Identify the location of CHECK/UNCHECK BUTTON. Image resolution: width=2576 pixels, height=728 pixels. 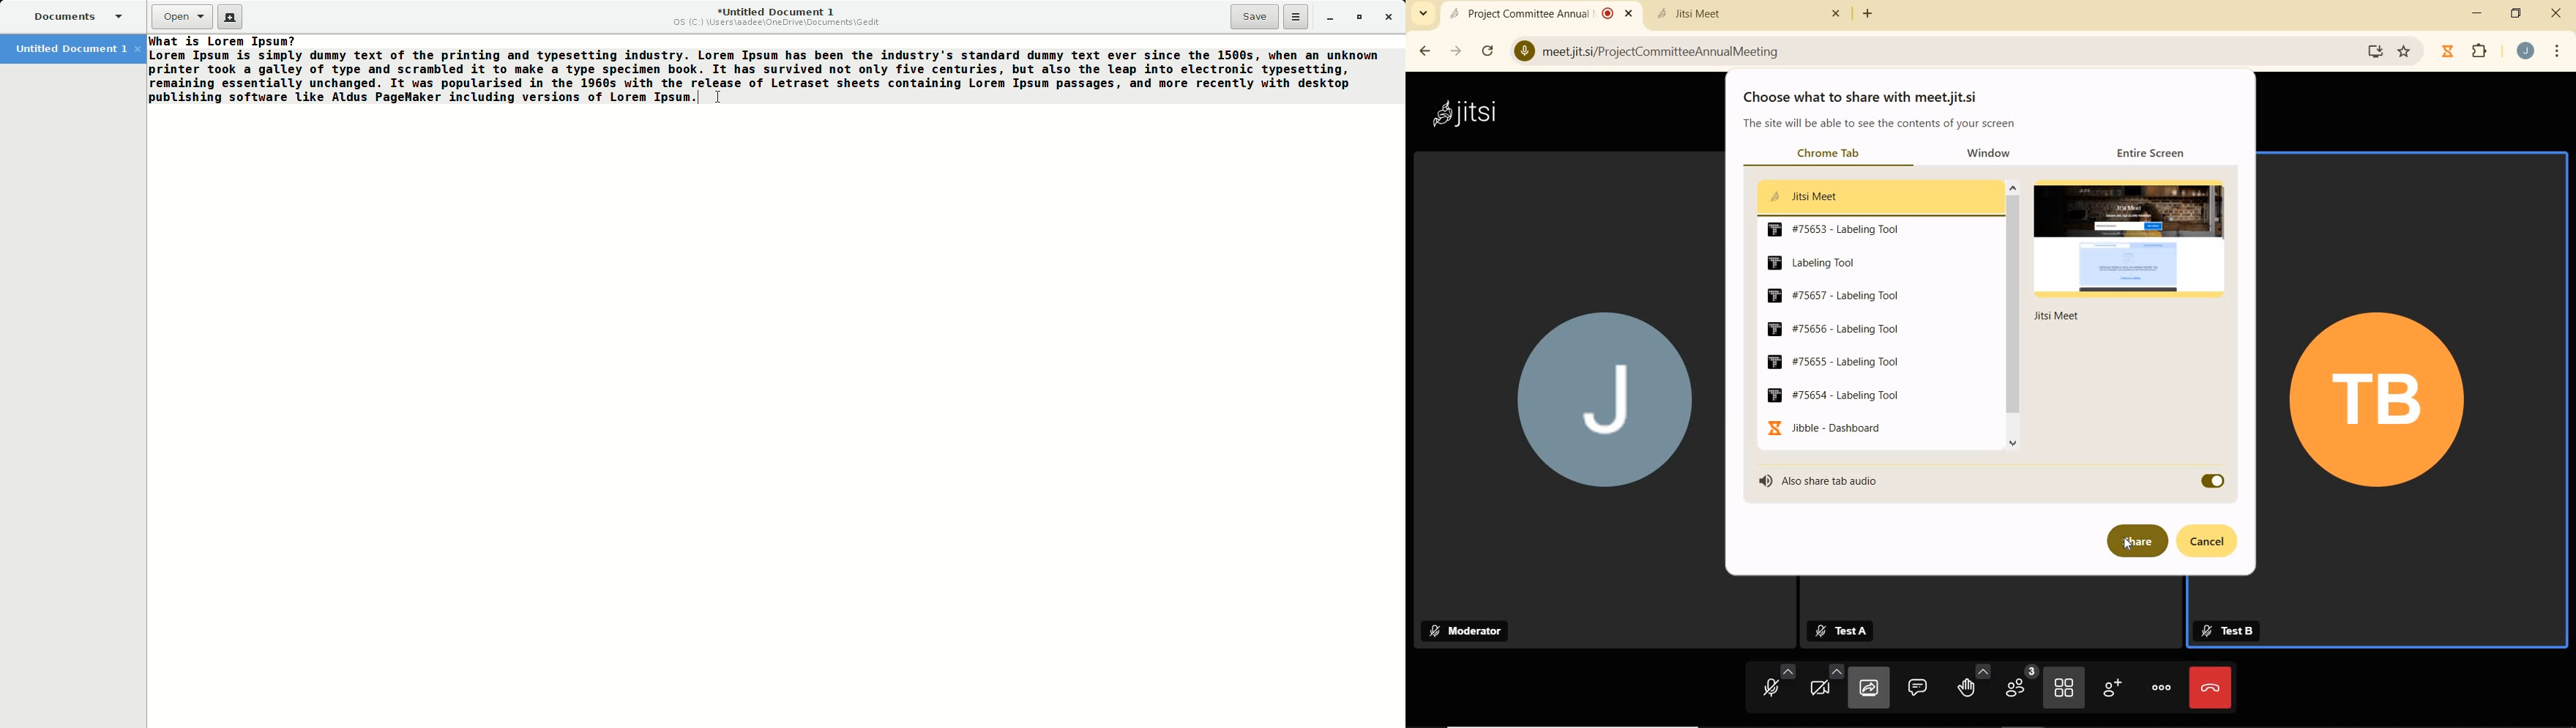
(2212, 481).